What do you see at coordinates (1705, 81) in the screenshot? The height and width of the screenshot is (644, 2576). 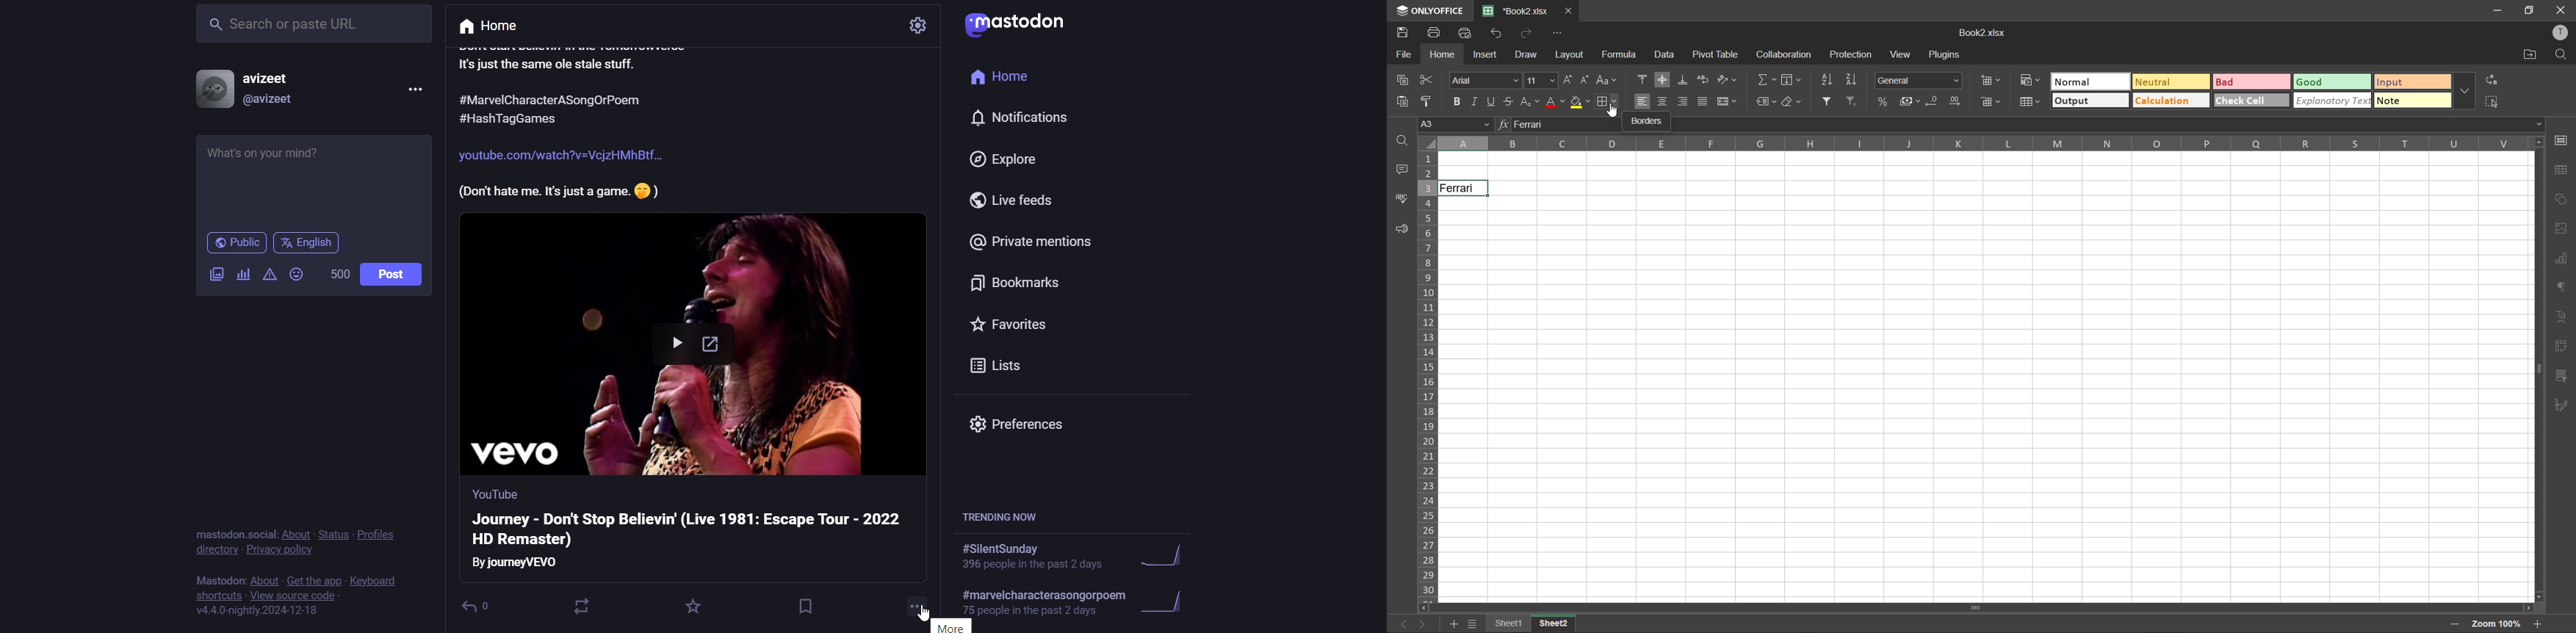 I see `wrap` at bounding box center [1705, 81].